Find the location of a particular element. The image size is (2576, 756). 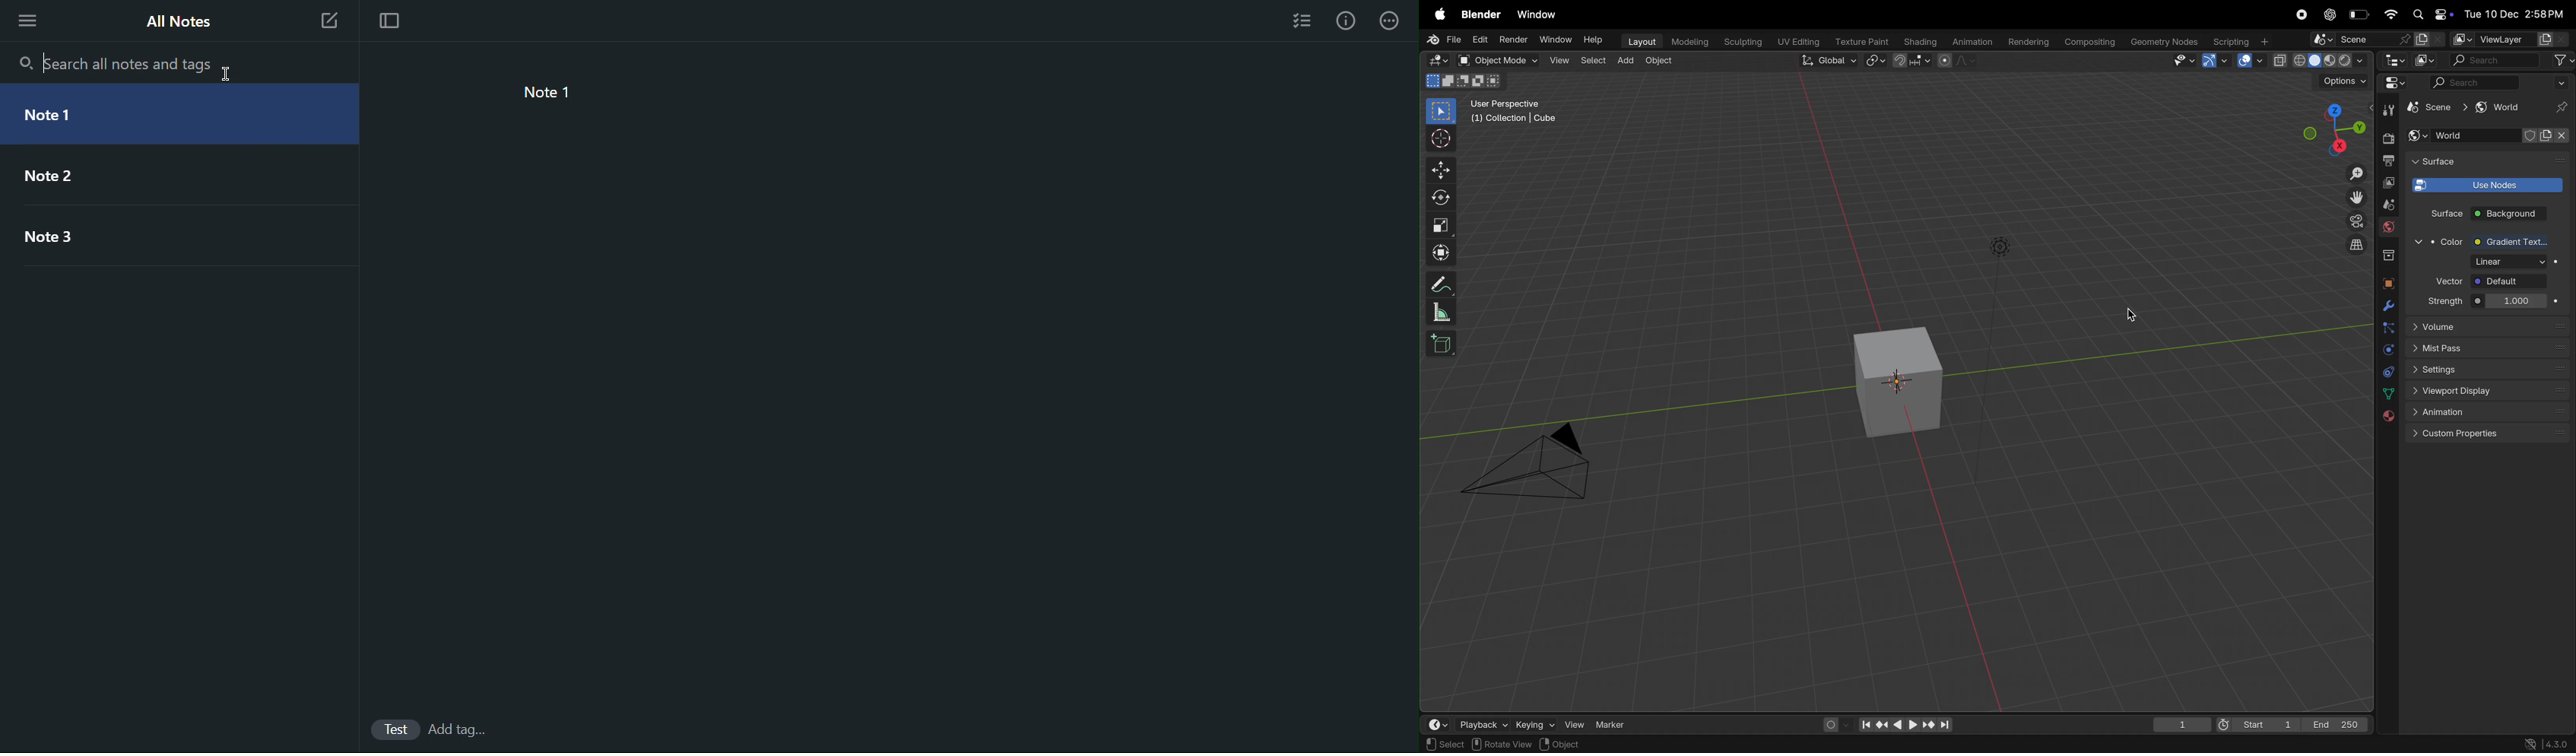

Version is located at coordinates (2549, 743).